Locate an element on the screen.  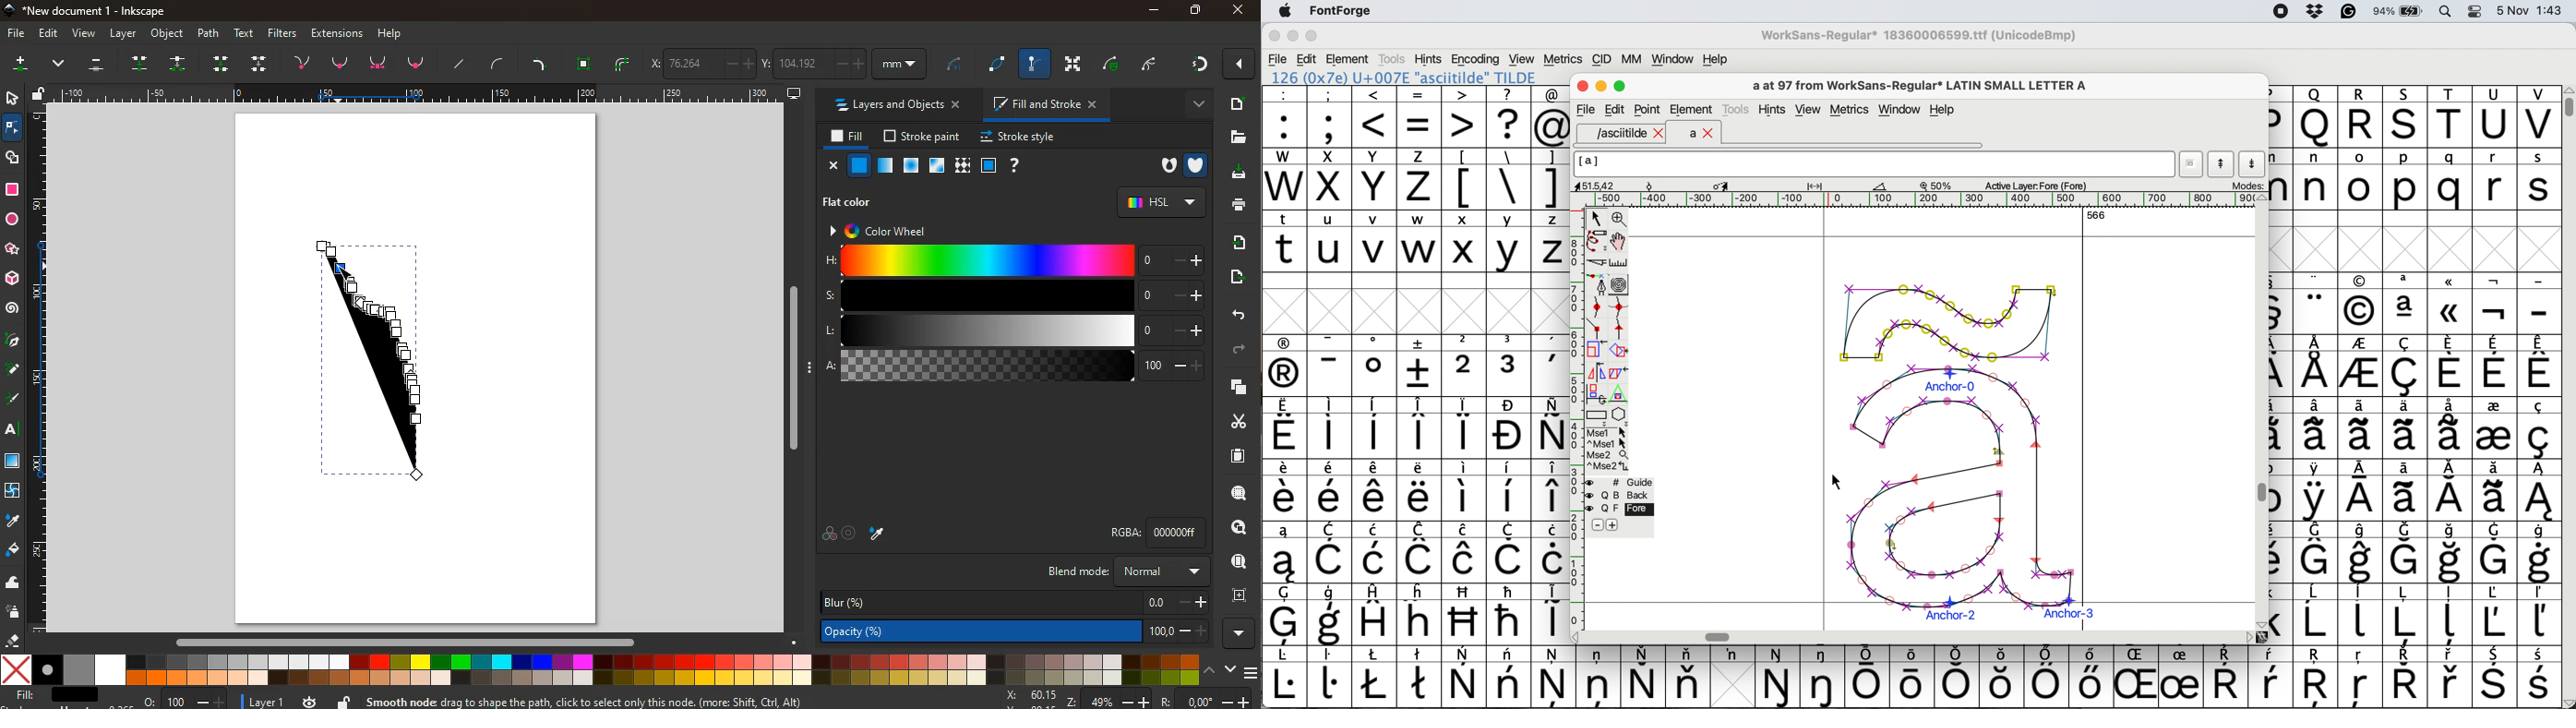
symbol is located at coordinates (2361, 613).